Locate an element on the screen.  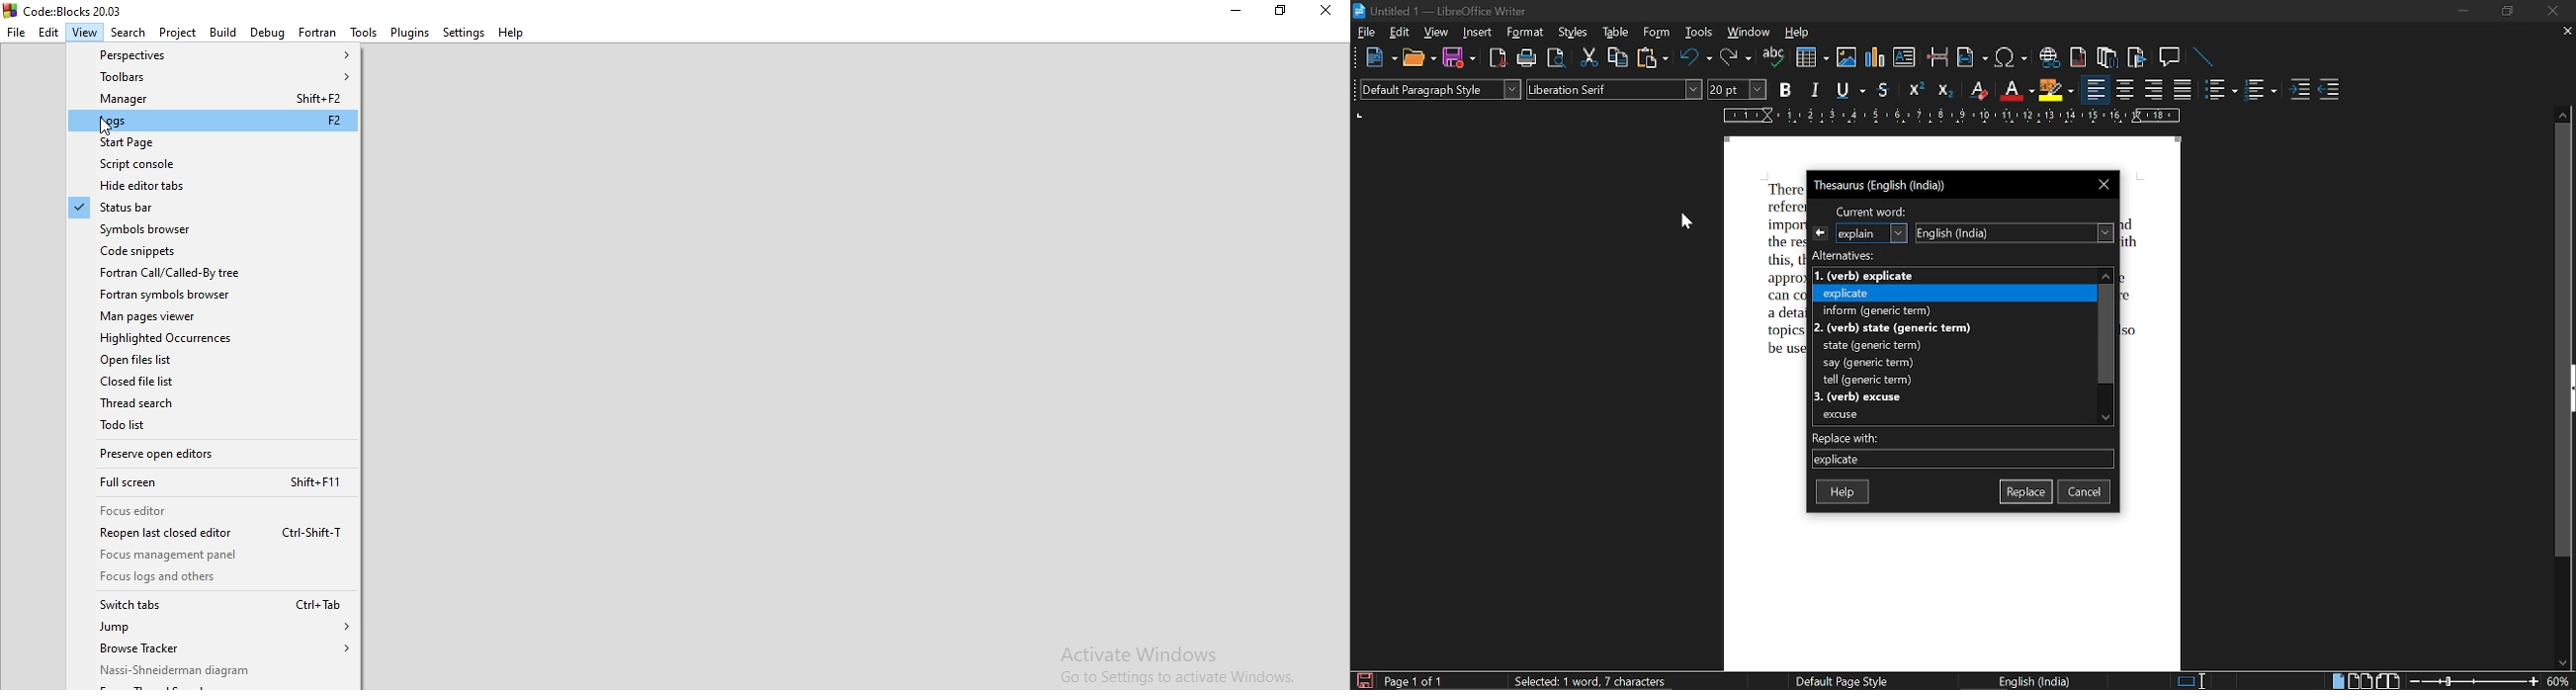
toggle ordered list is located at coordinates (2222, 90).